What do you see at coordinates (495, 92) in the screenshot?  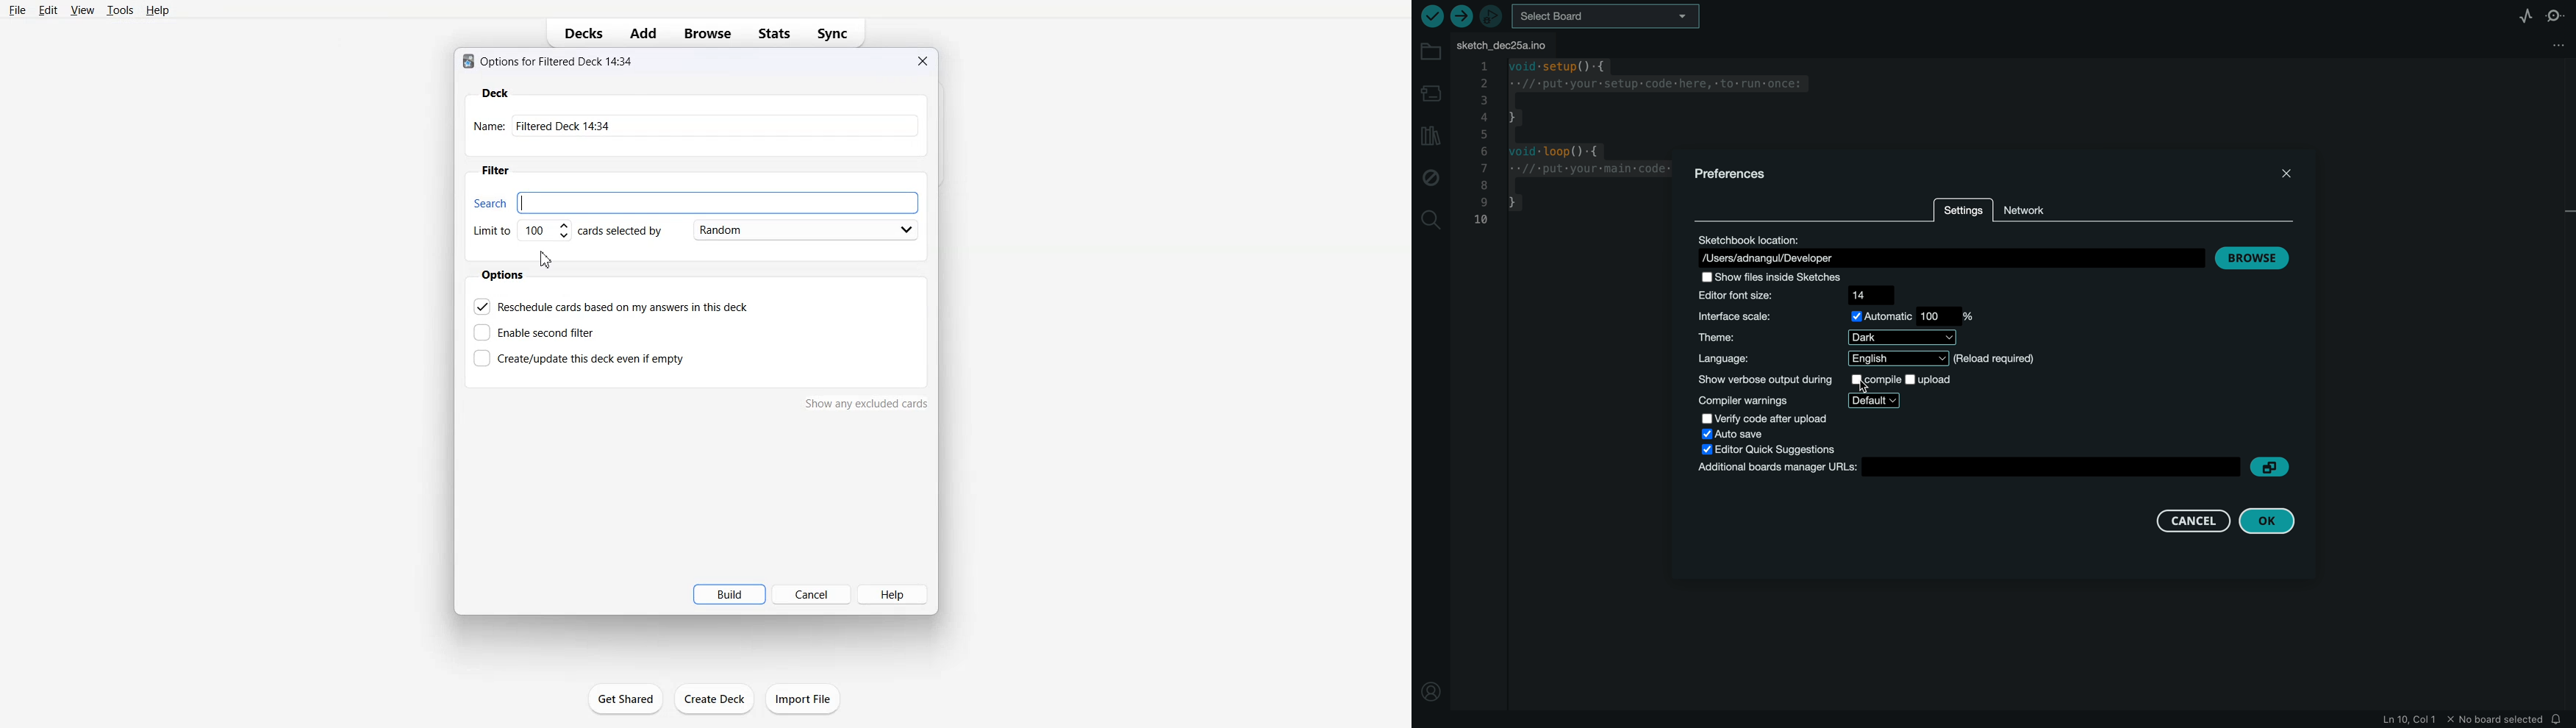 I see `Deck` at bounding box center [495, 92].